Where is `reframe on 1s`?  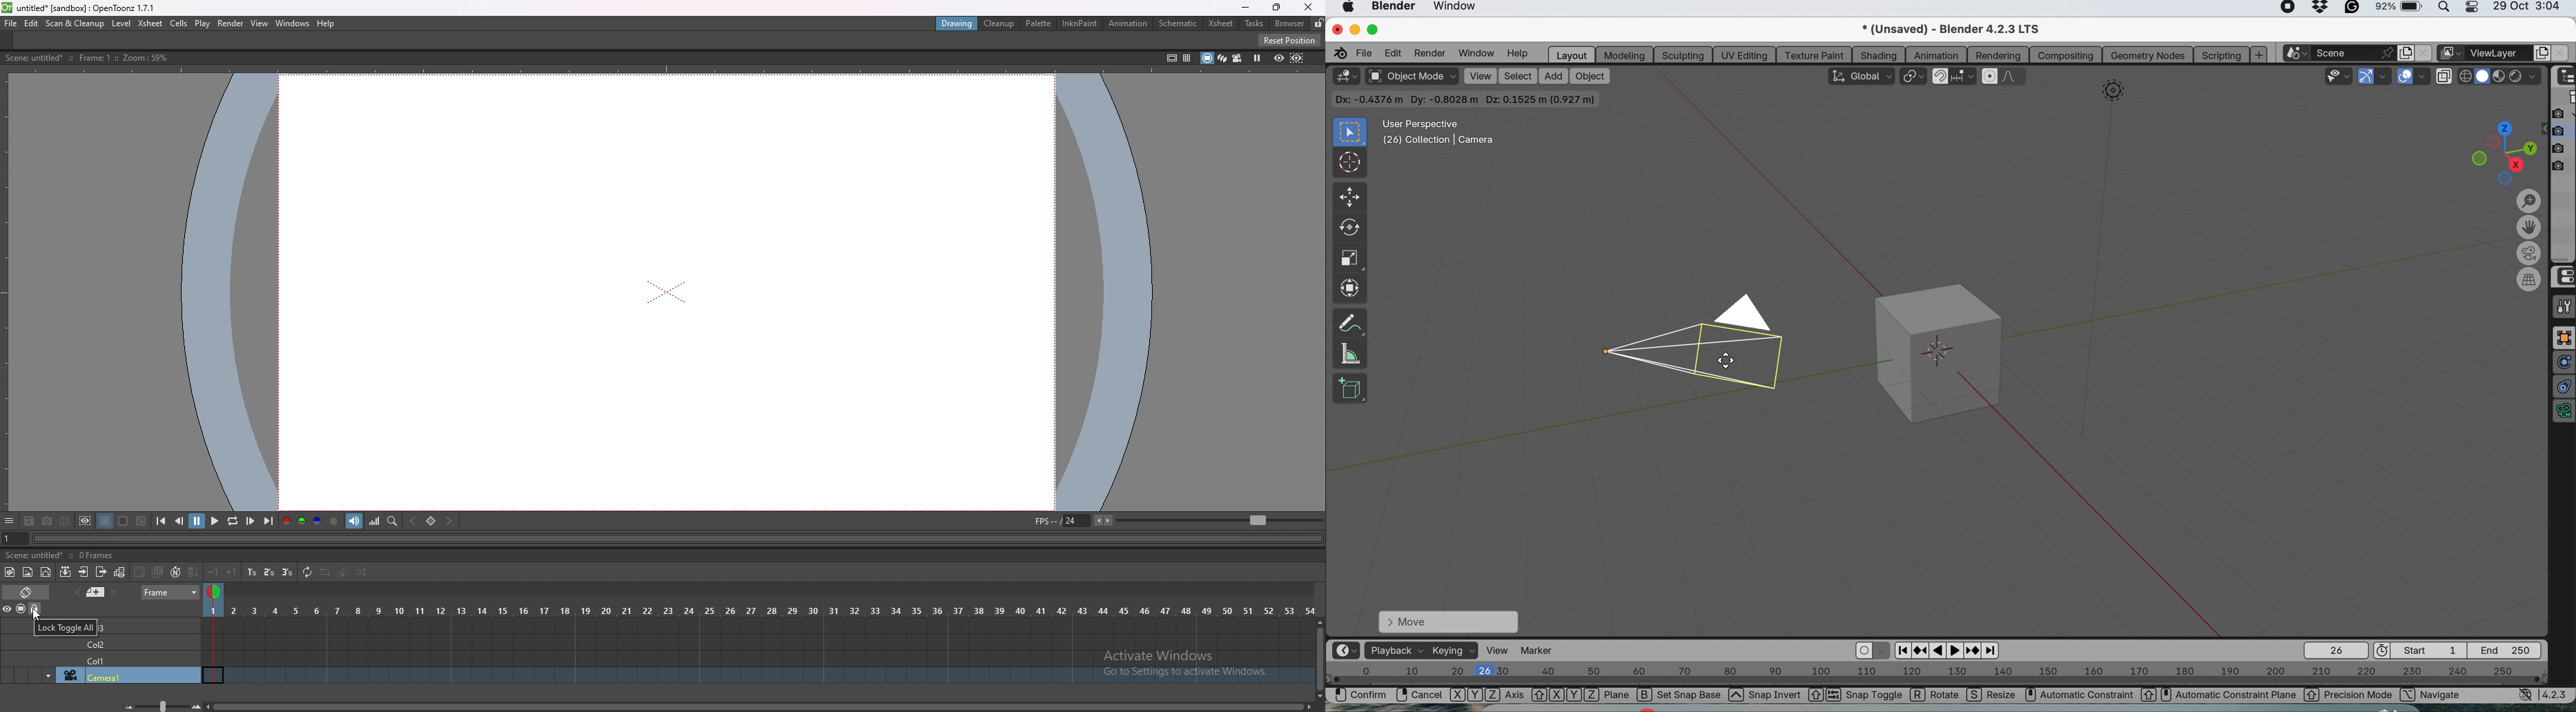 reframe on 1s is located at coordinates (252, 572).